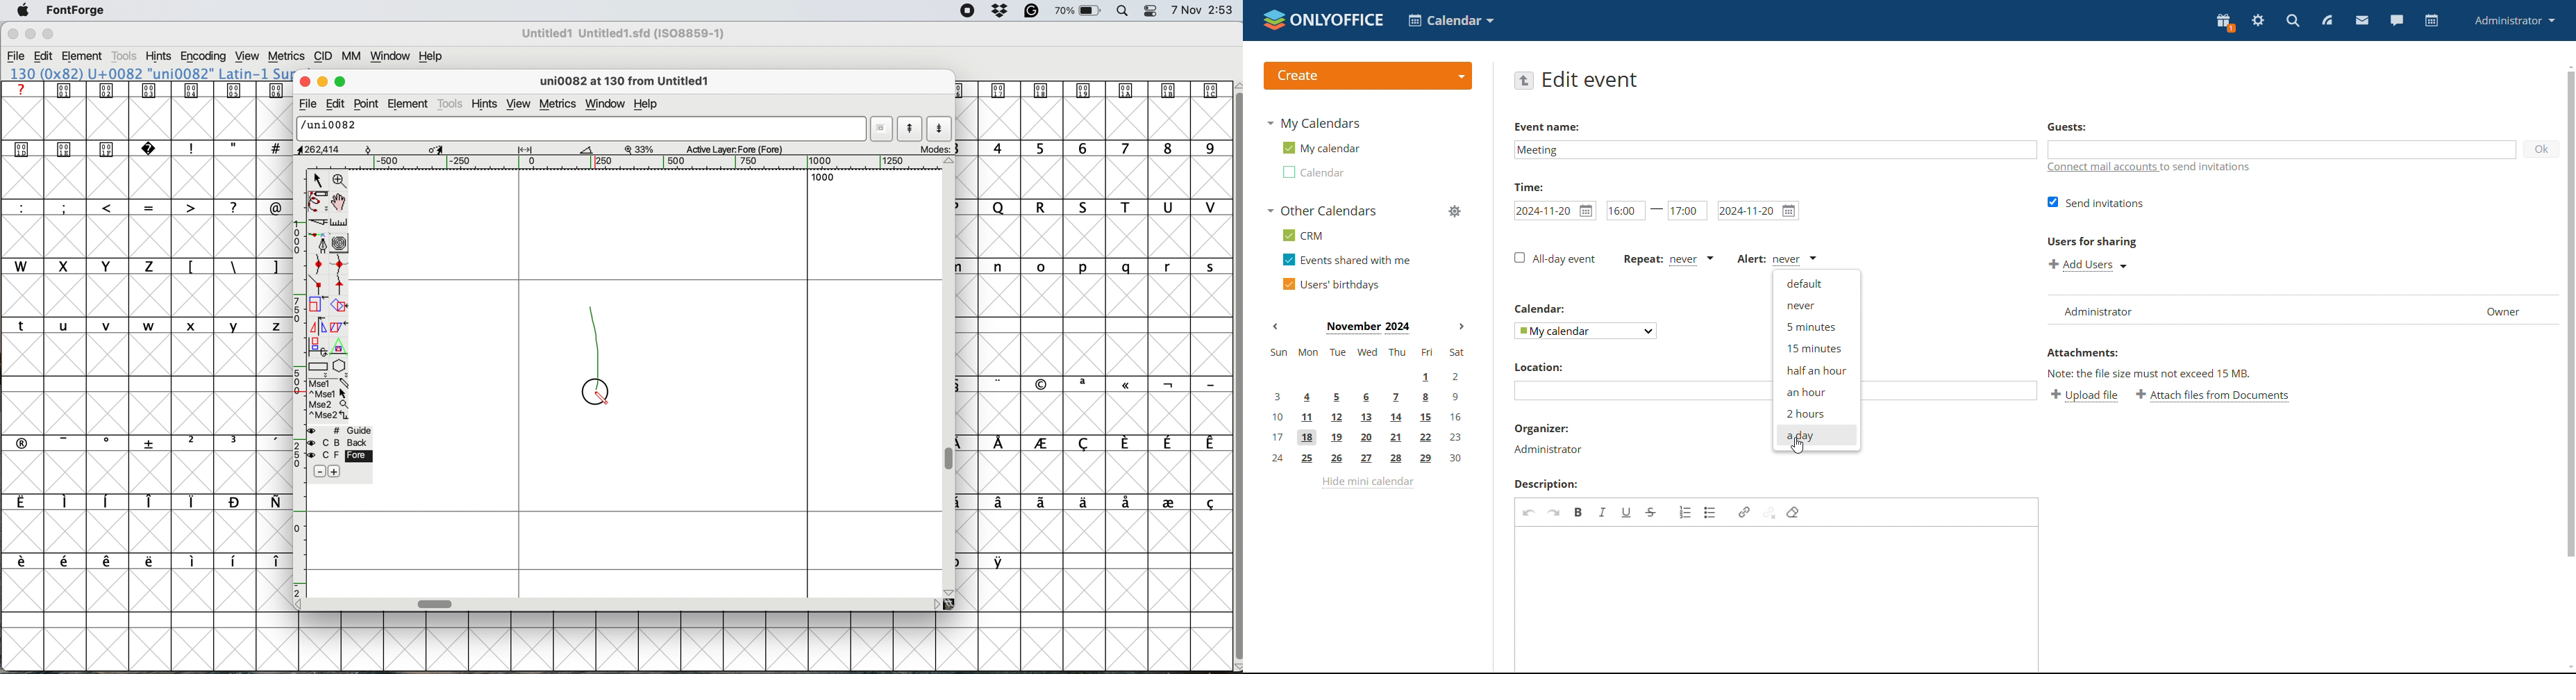 The height and width of the screenshot is (700, 2576). Describe the element at coordinates (139, 560) in the screenshot. I see `special characters` at that location.